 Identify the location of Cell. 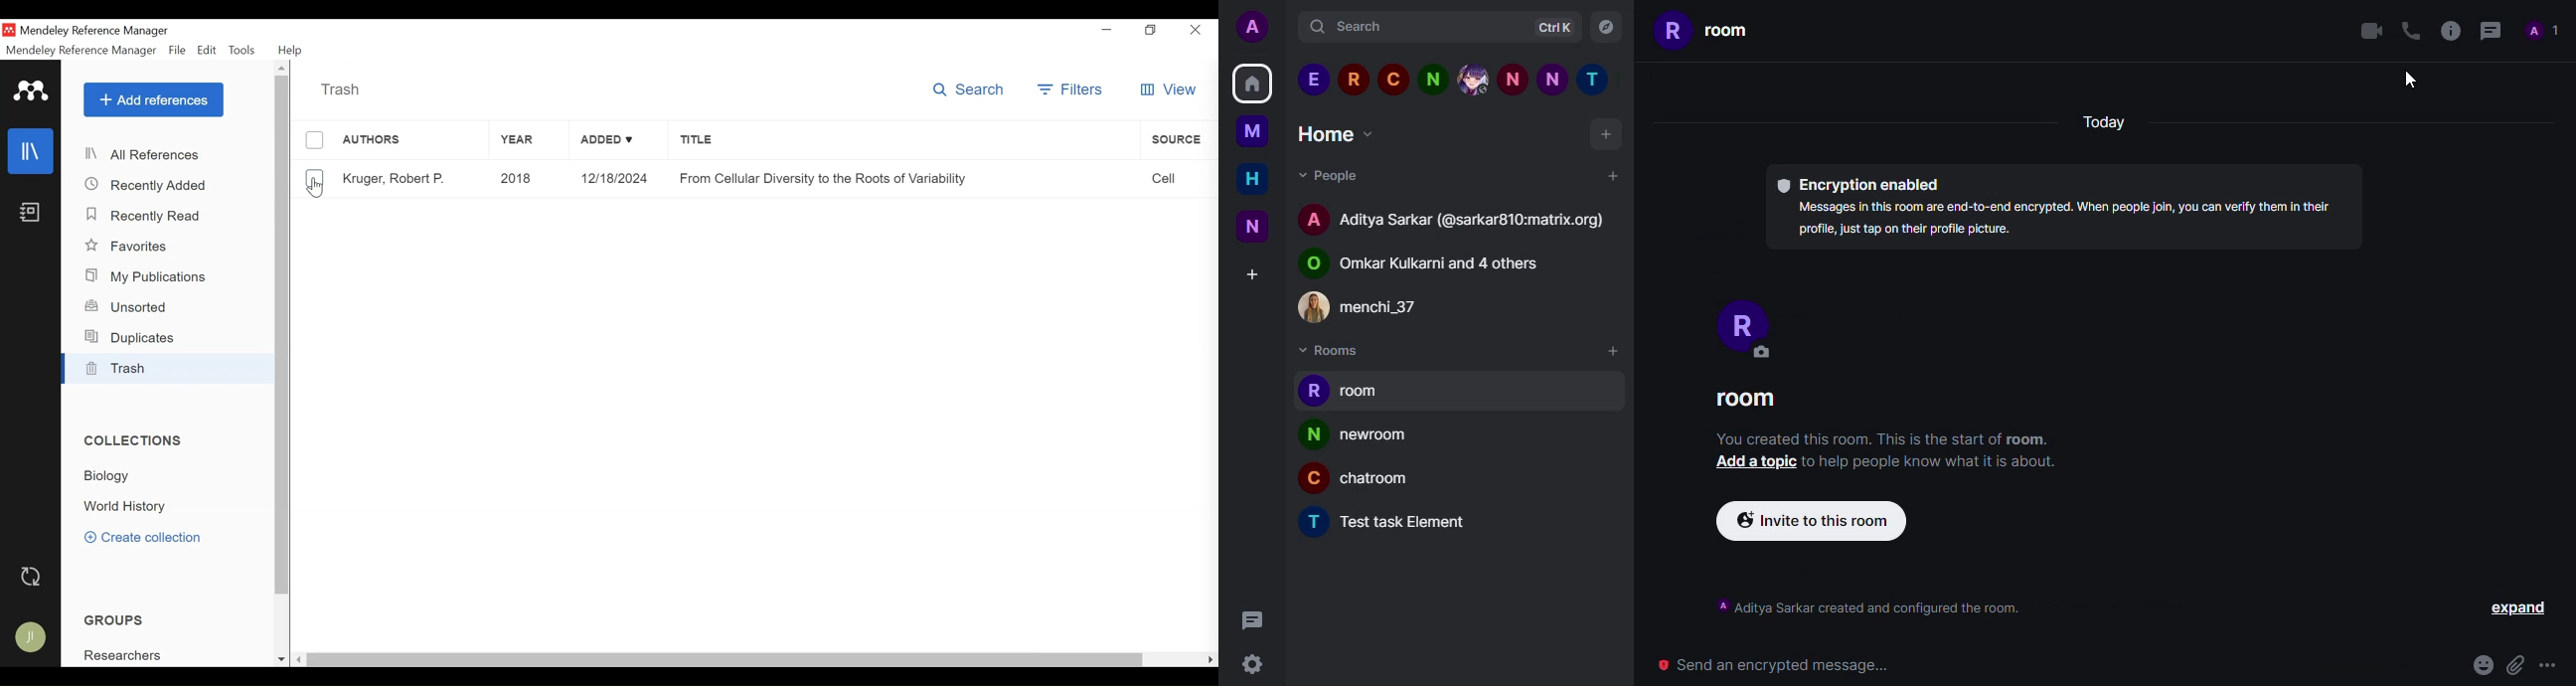
(1180, 178).